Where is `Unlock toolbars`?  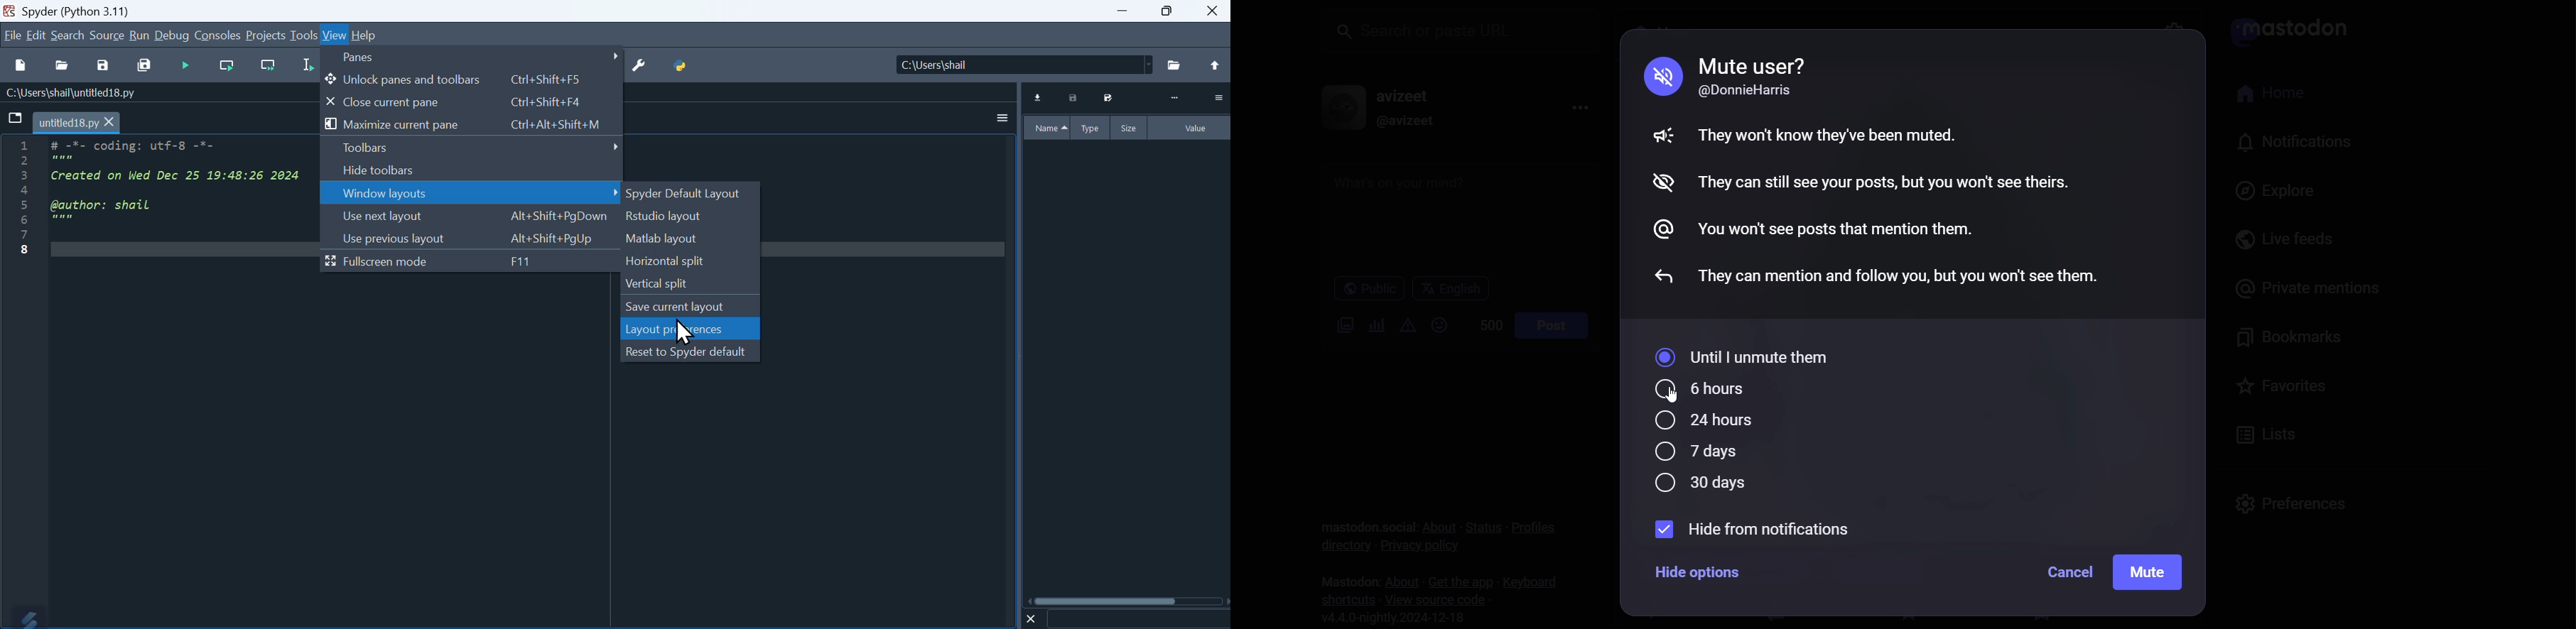 Unlock toolbars is located at coordinates (474, 79).